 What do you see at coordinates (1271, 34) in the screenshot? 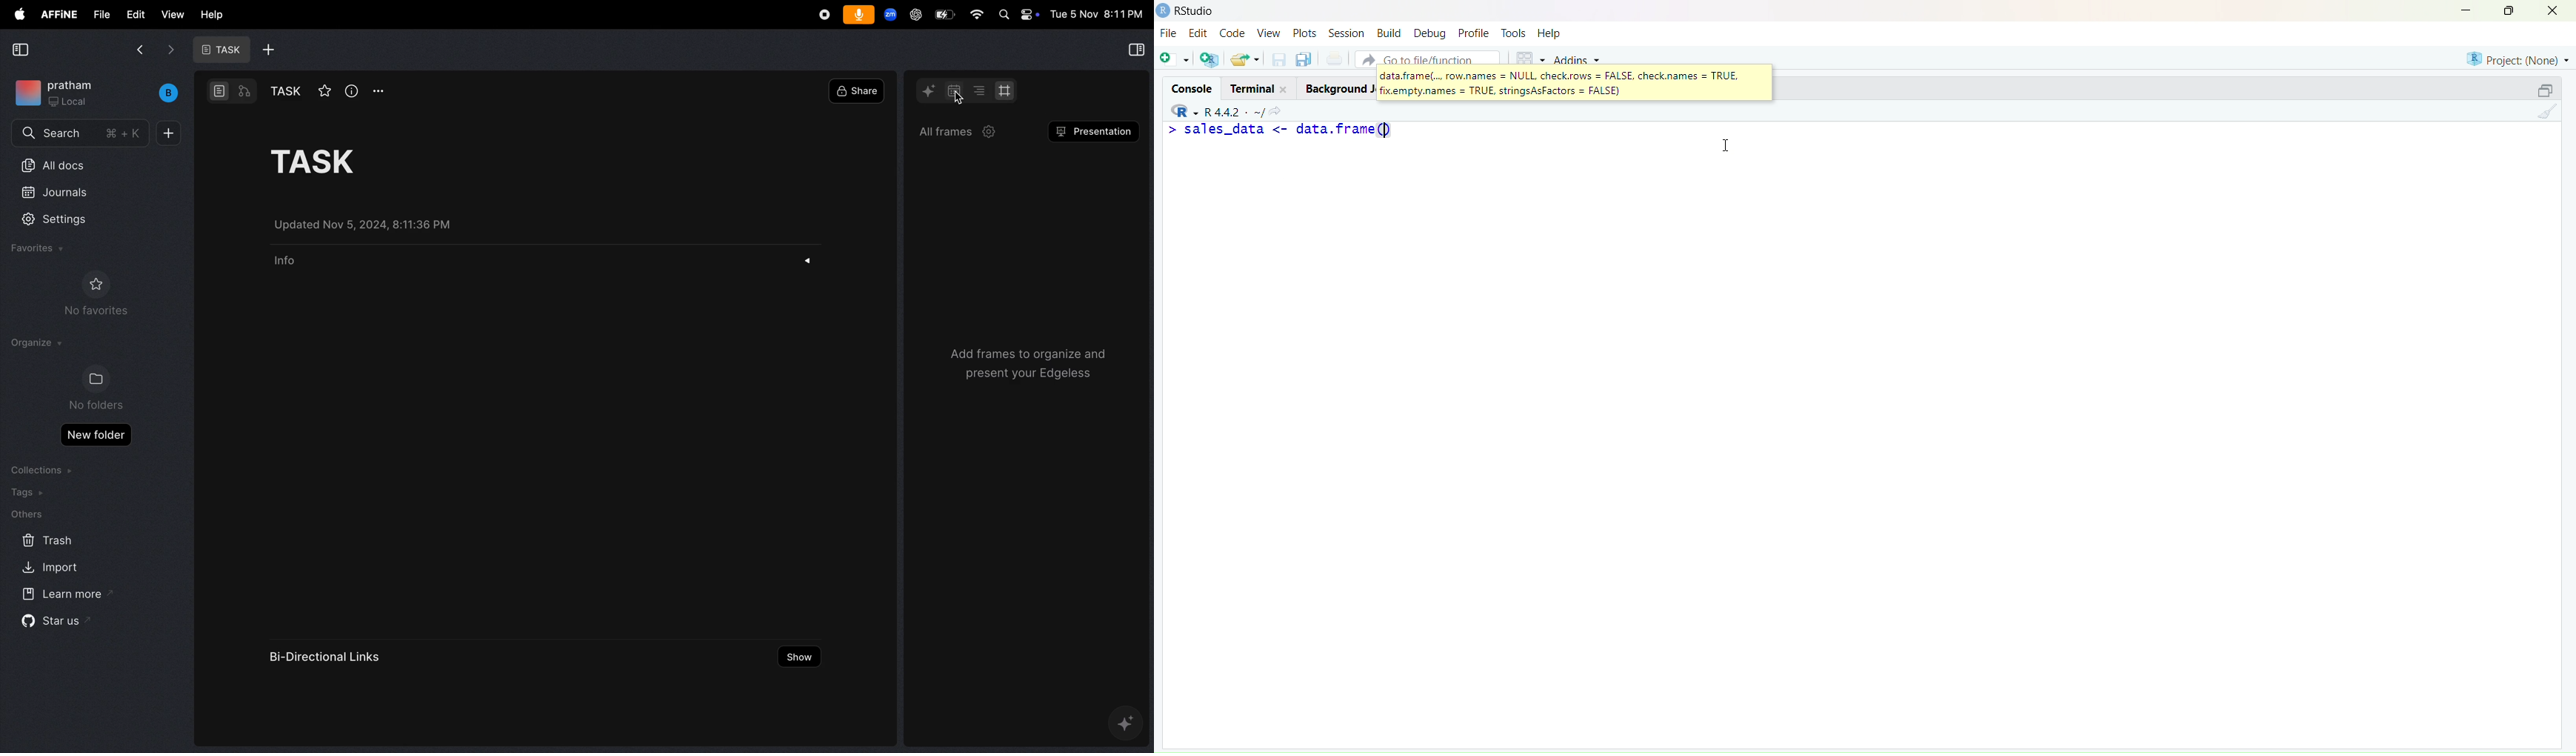
I see `View` at bounding box center [1271, 34].